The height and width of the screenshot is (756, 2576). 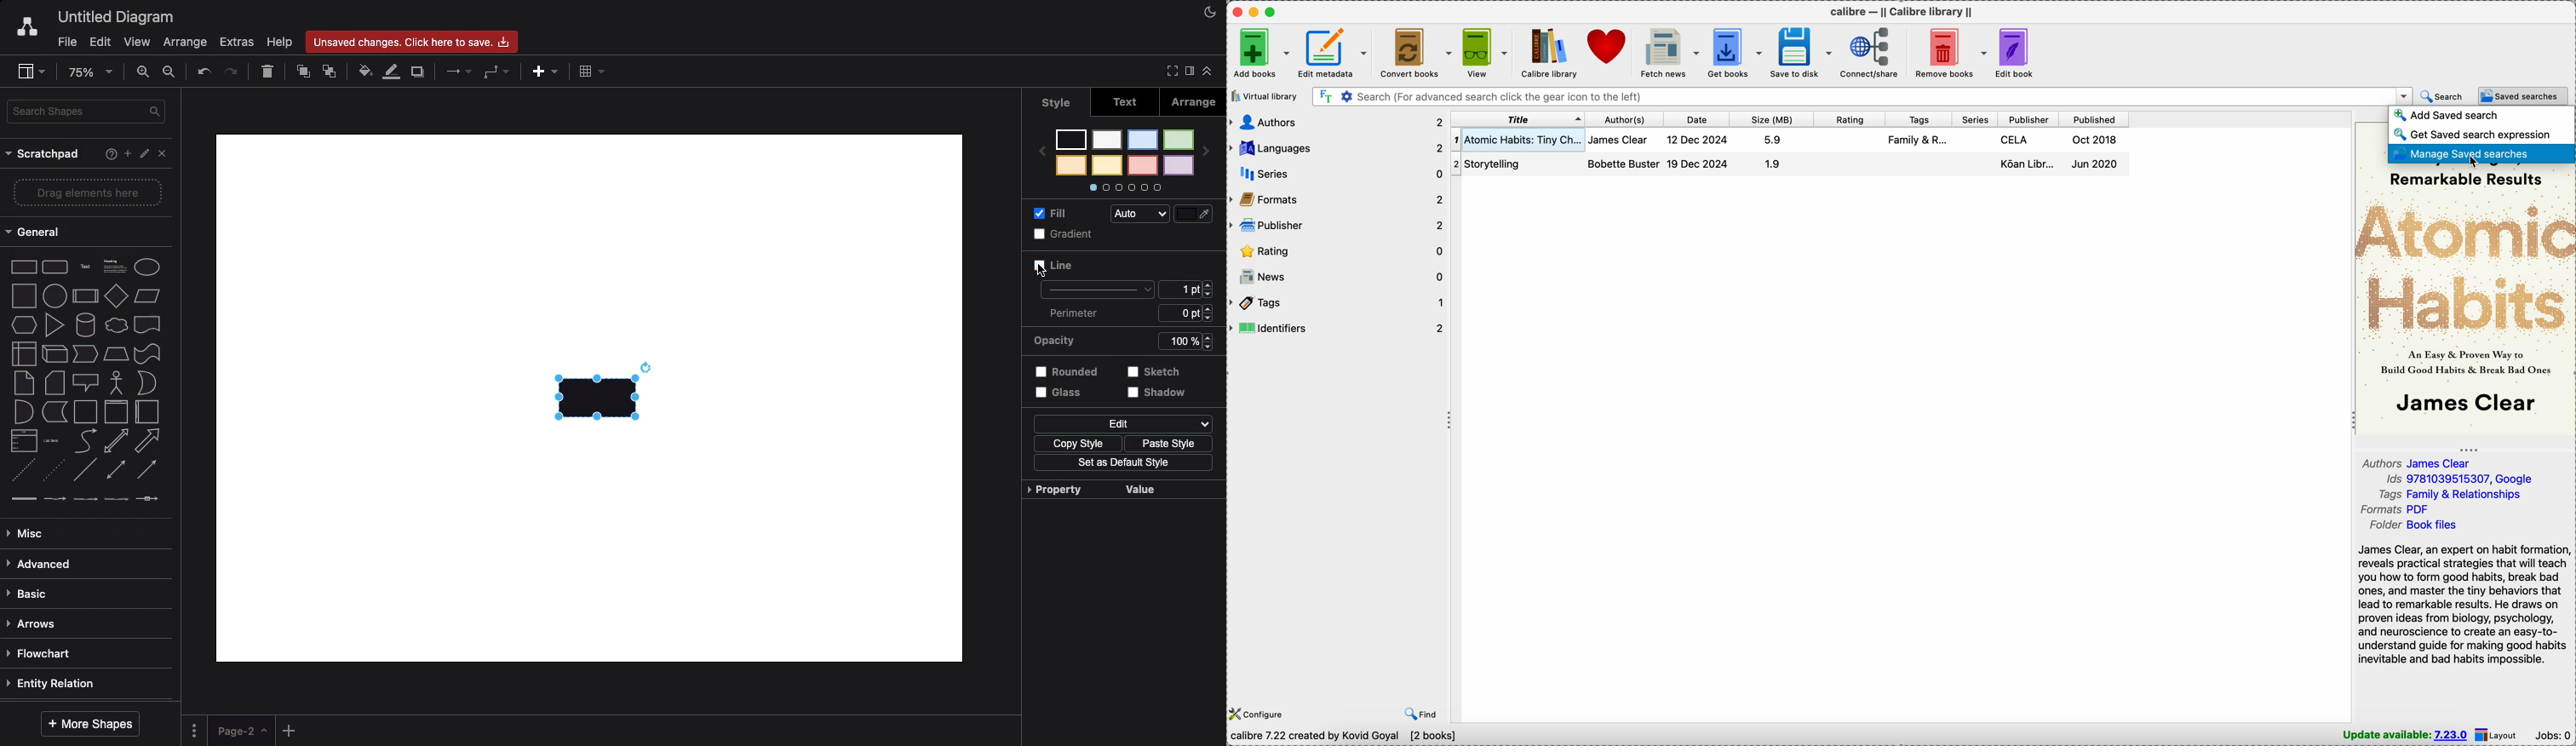 I want to click on date, so click(x=1700, y=152).